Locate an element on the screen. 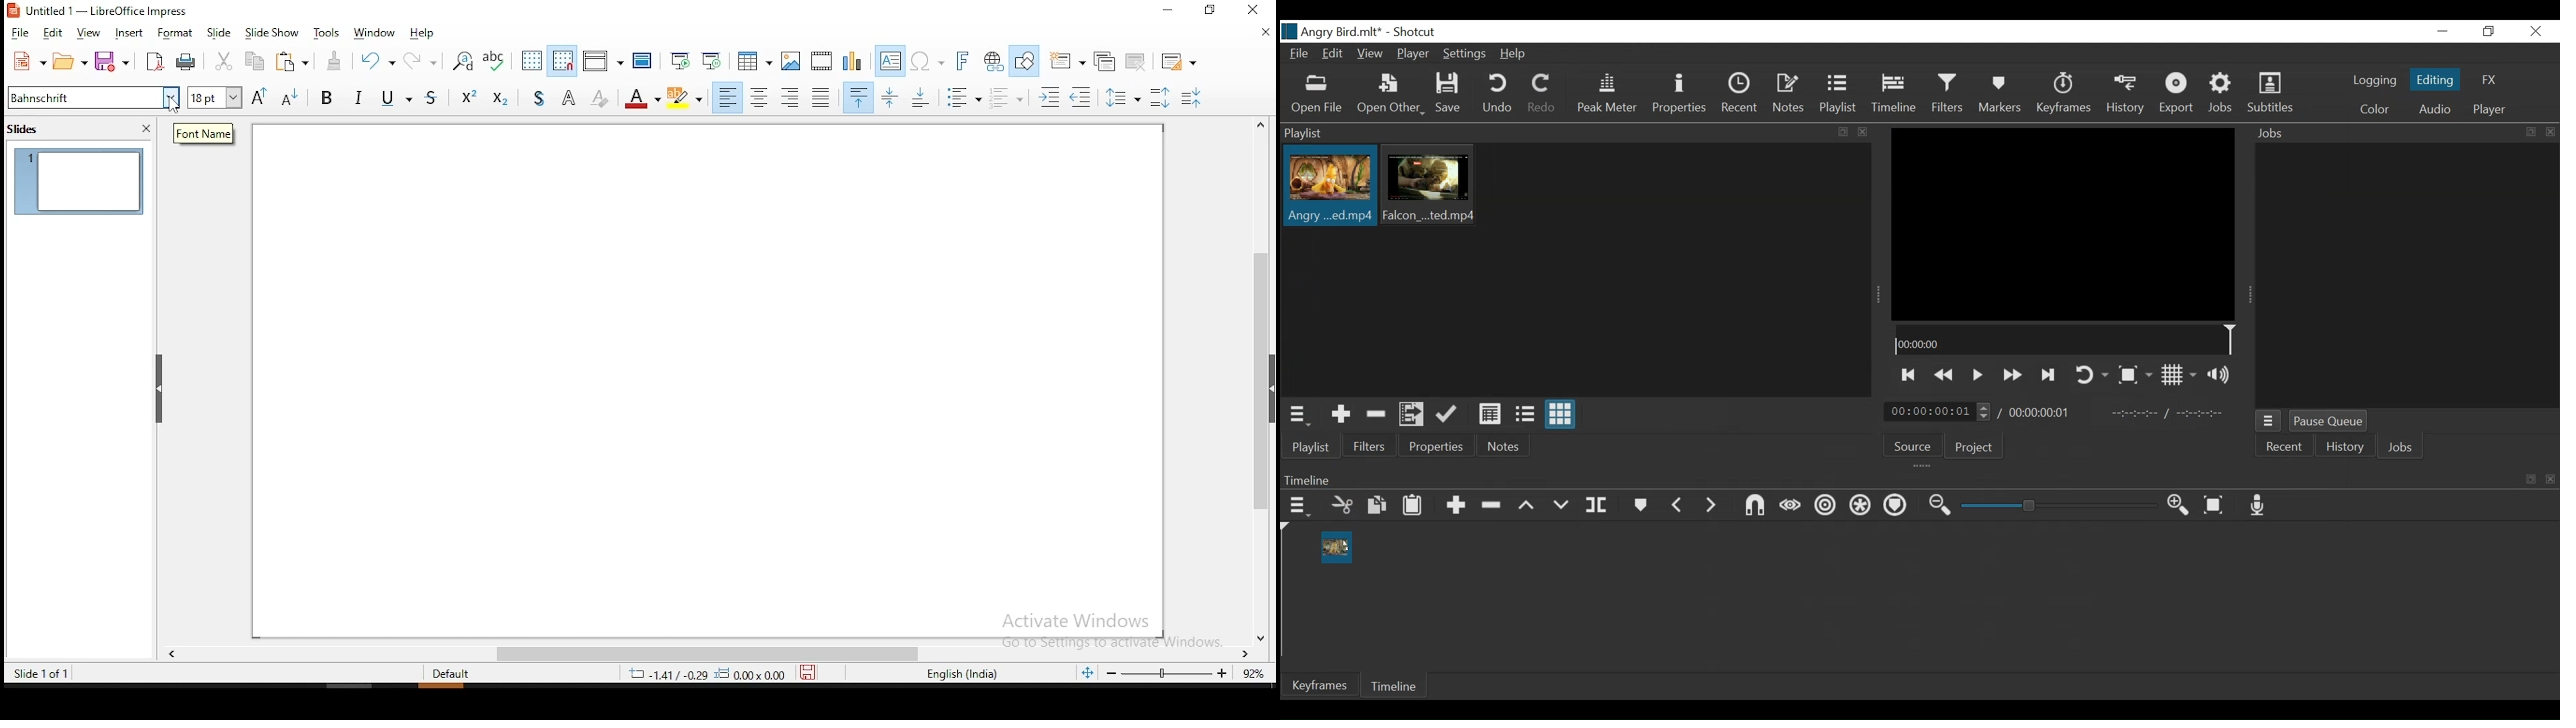 This screenshot has width=2576, height=728. Timeline is located at coordinates (1895, 93).